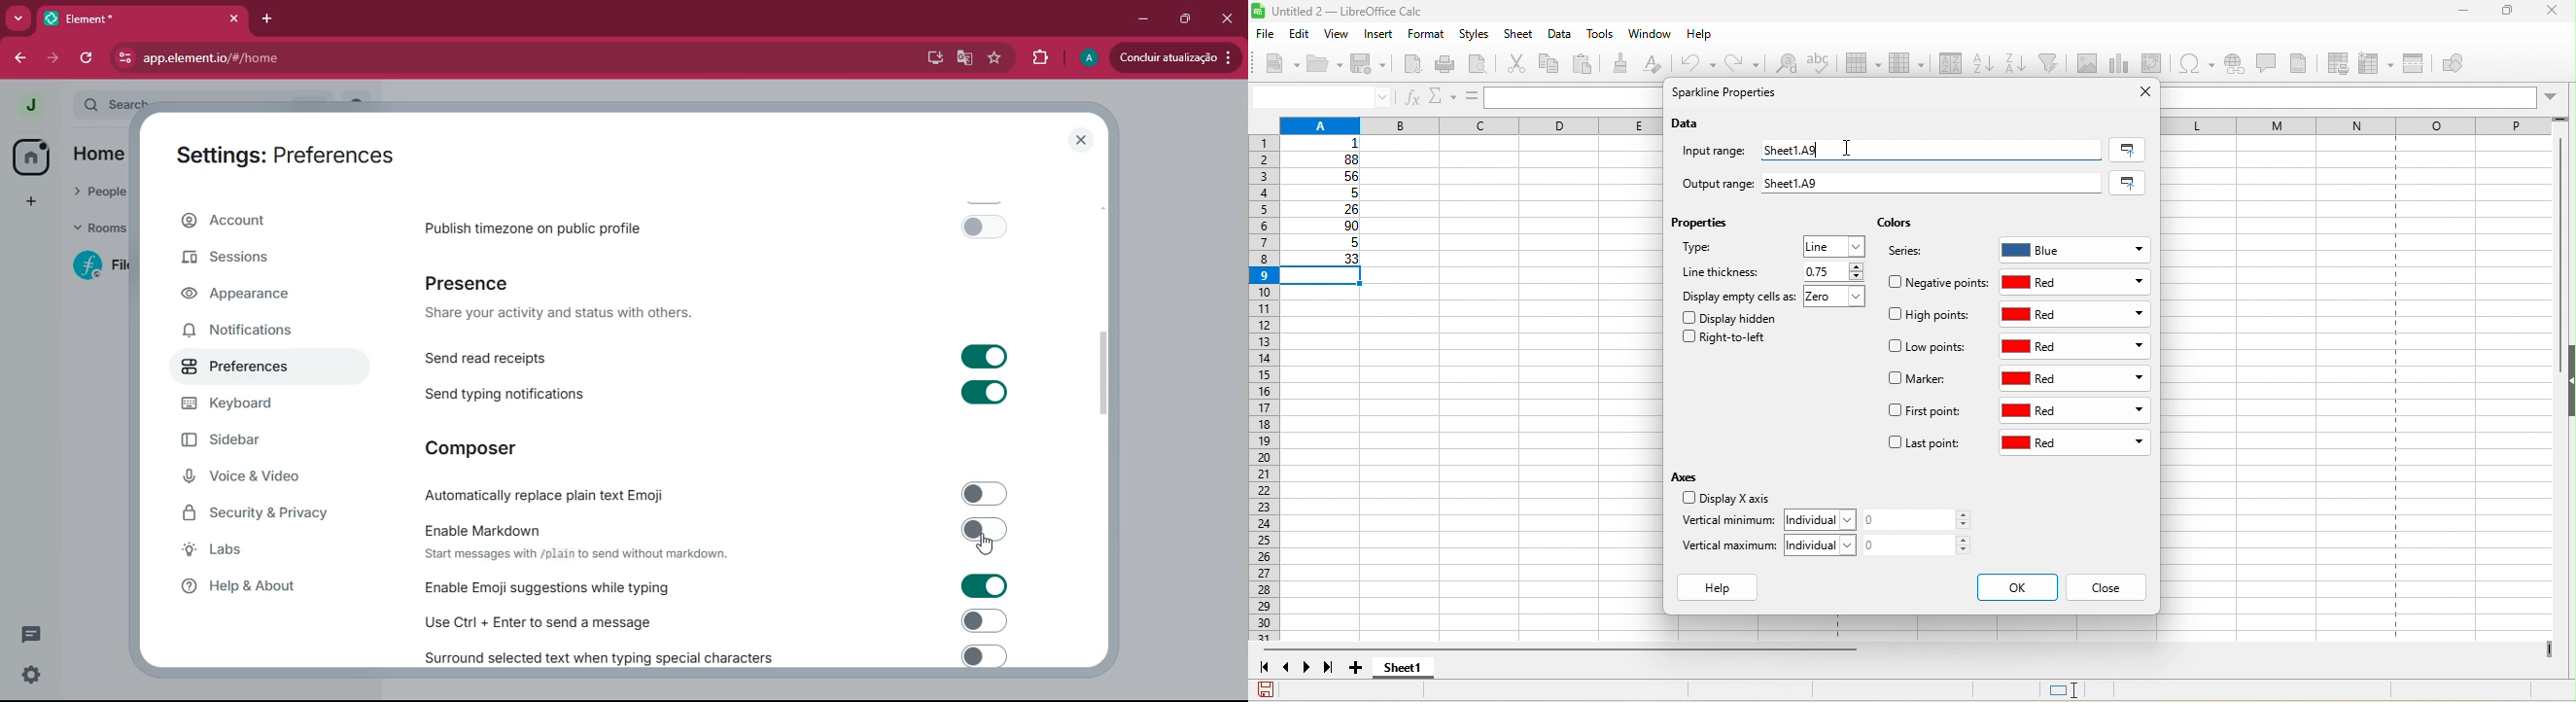 The height and width of the screenshot is (728, 2576). I want to click on help, so click(1700, 38).